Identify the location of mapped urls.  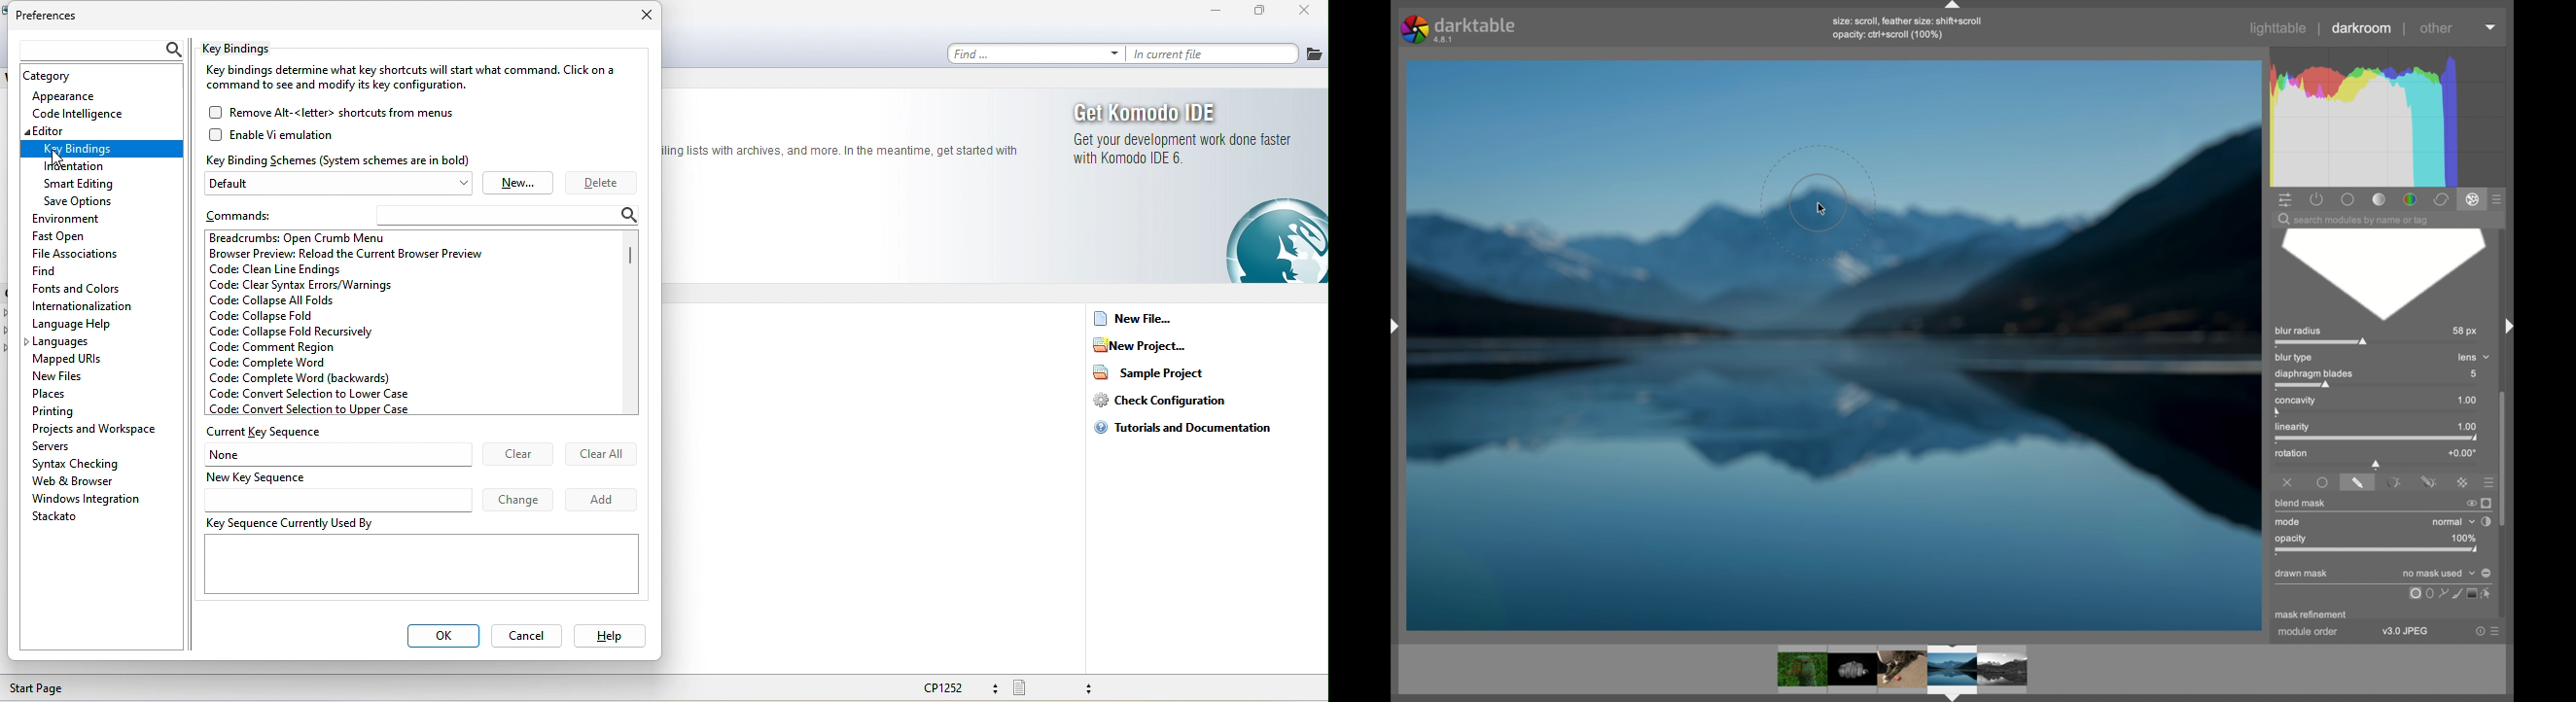
(72, 360).